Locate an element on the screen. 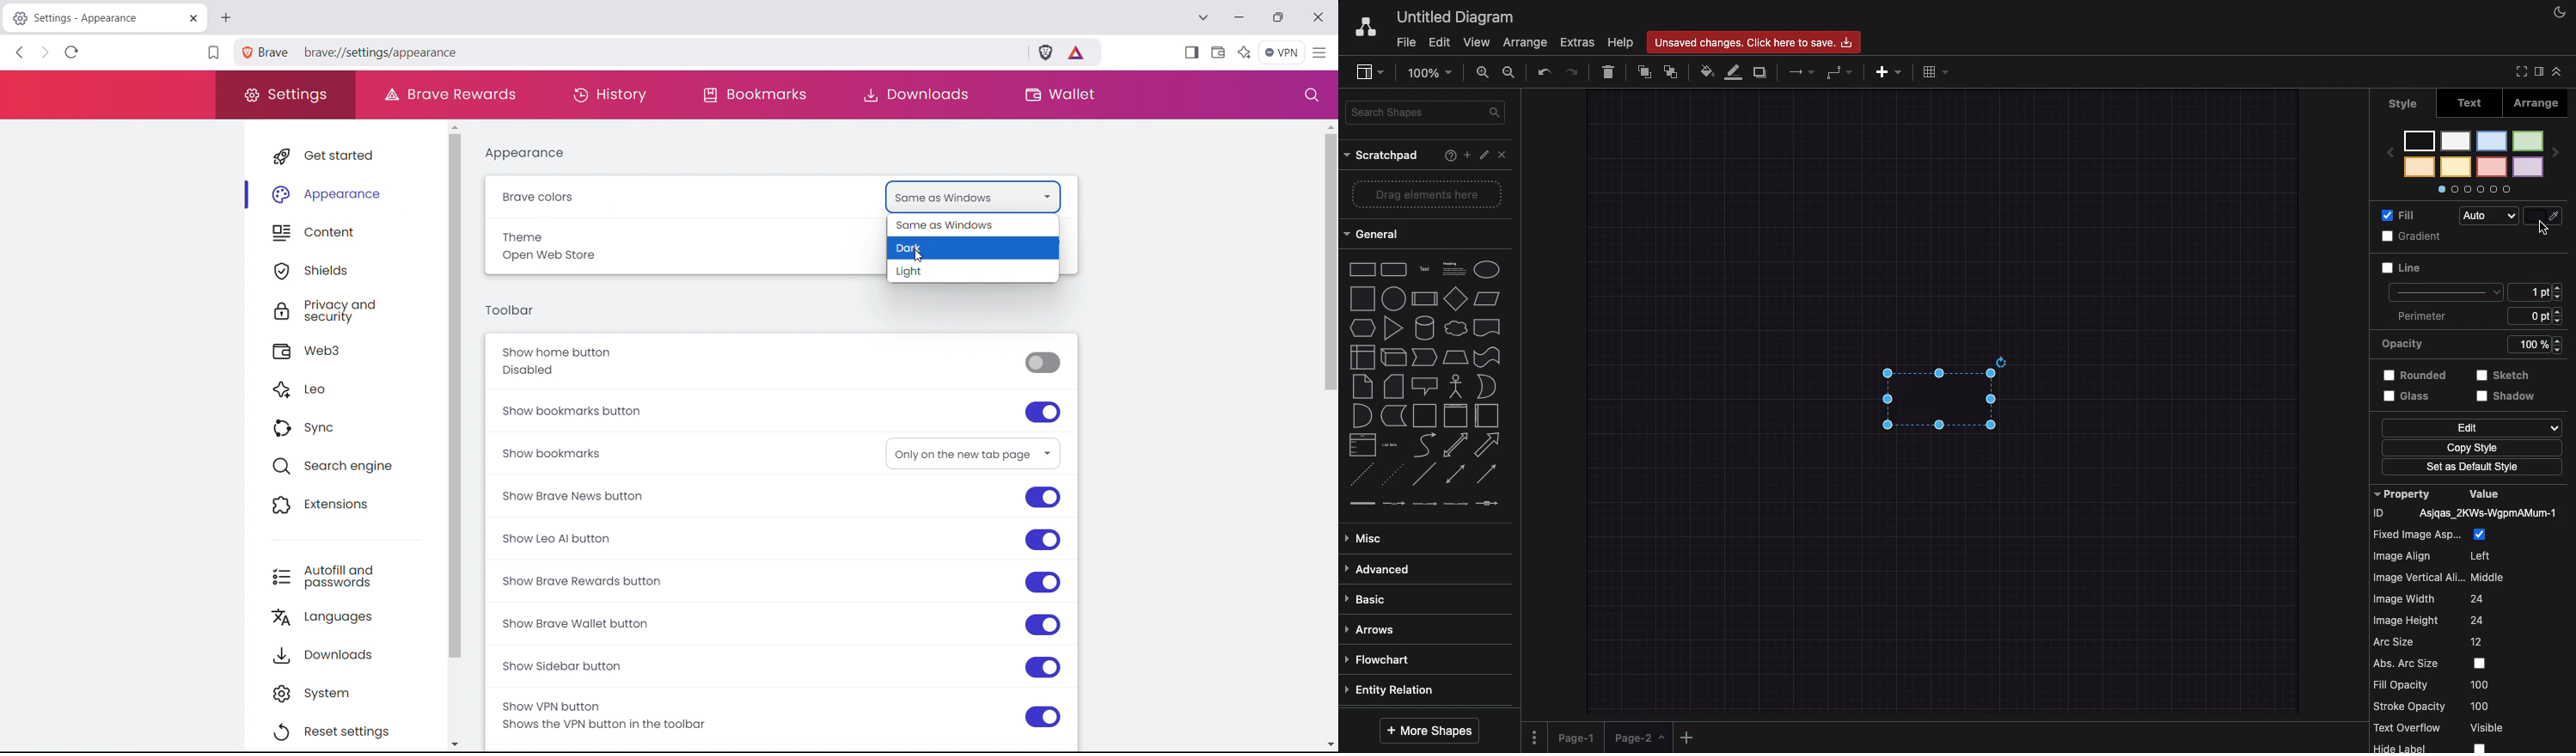 Image resolution: width=2576 pixels, height=756 pixels. history is located at coordinates (612, 96).